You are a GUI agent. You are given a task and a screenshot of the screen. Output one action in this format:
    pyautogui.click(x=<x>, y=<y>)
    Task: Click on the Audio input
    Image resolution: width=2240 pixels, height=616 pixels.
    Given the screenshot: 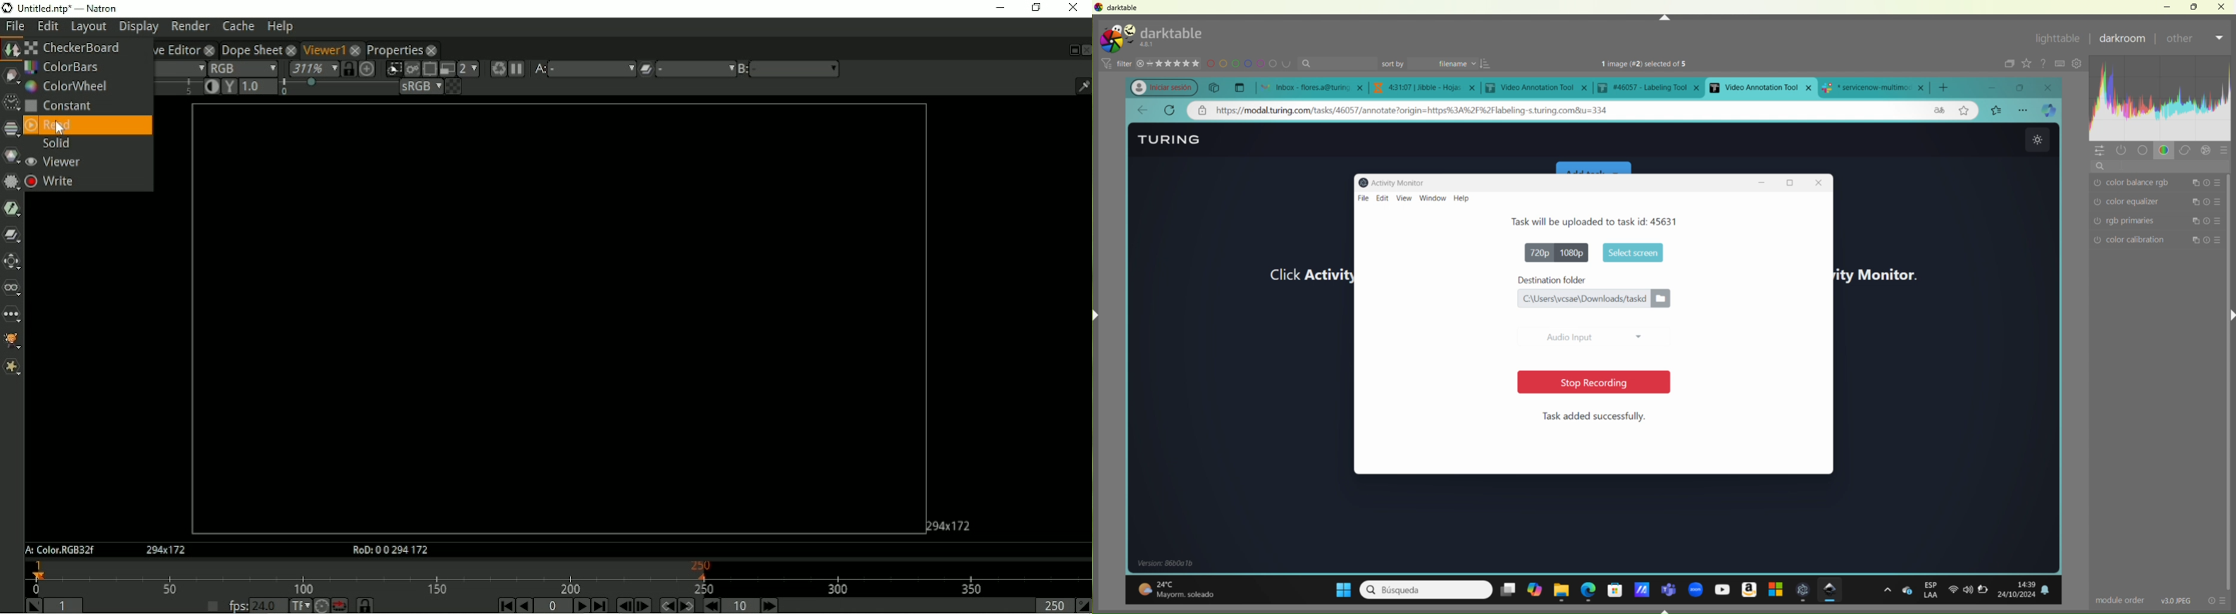 What is the action you would take?
    pyautogui.click(x=1592, y=334)
    